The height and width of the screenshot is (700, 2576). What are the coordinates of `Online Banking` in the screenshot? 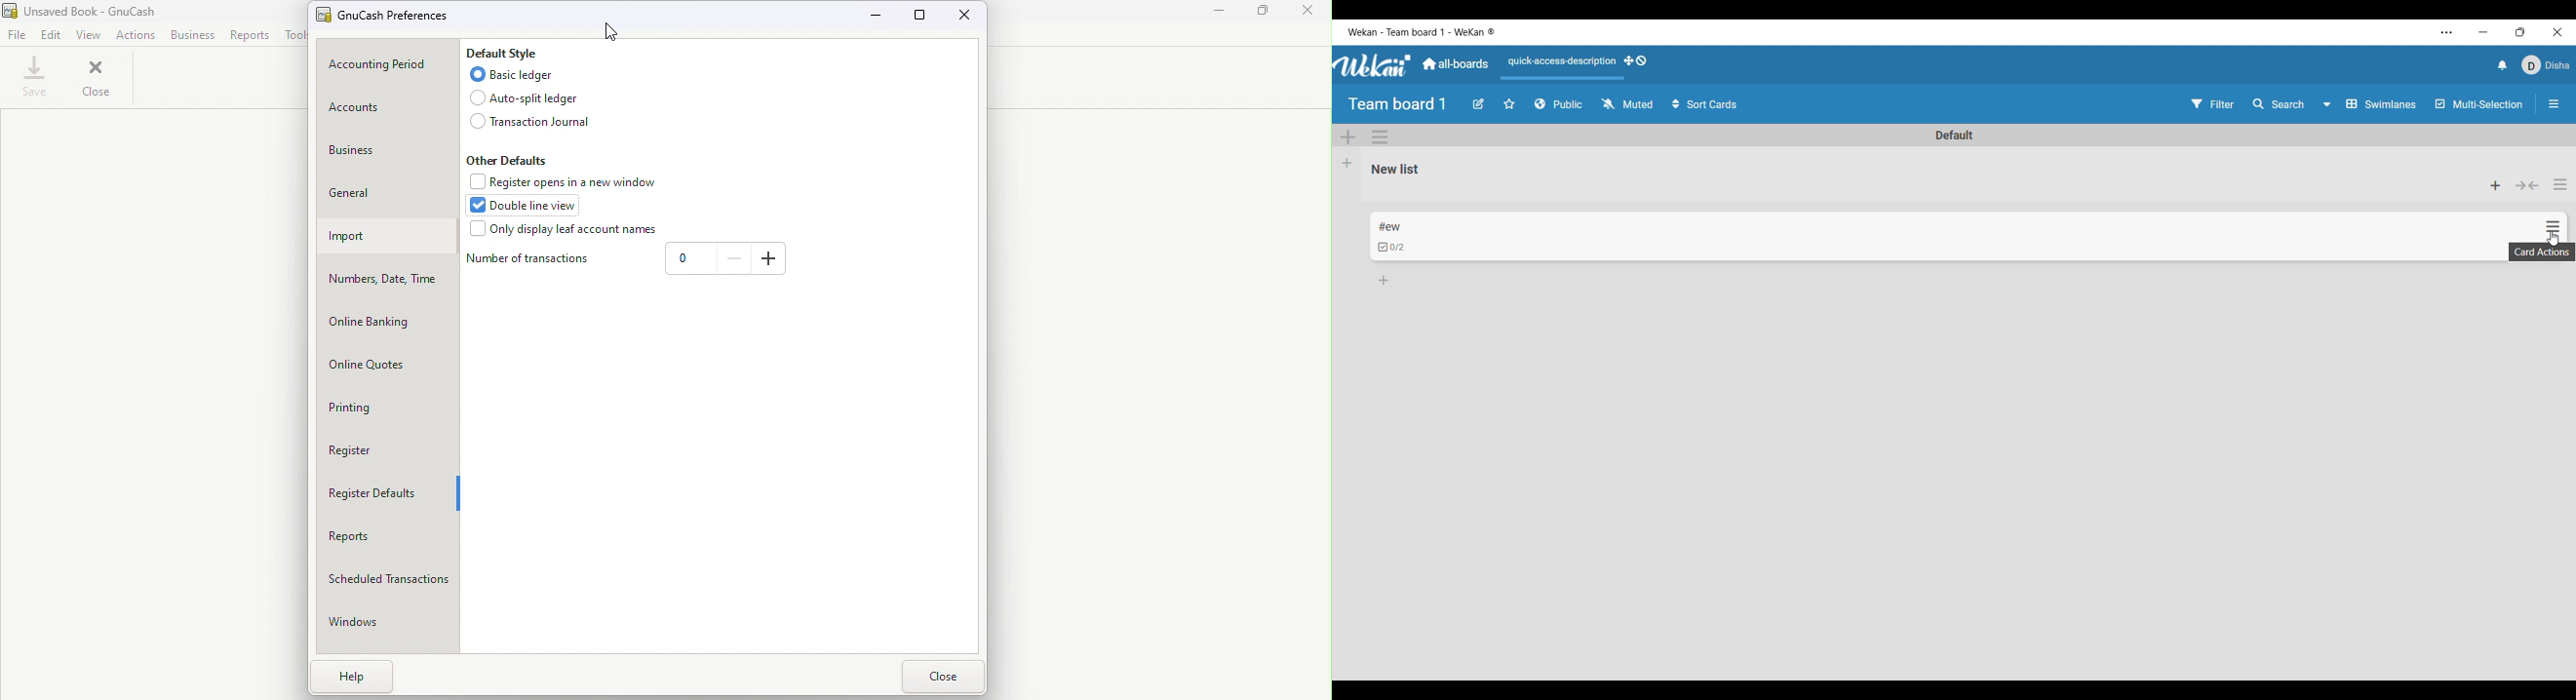 It's located at (387, 321).